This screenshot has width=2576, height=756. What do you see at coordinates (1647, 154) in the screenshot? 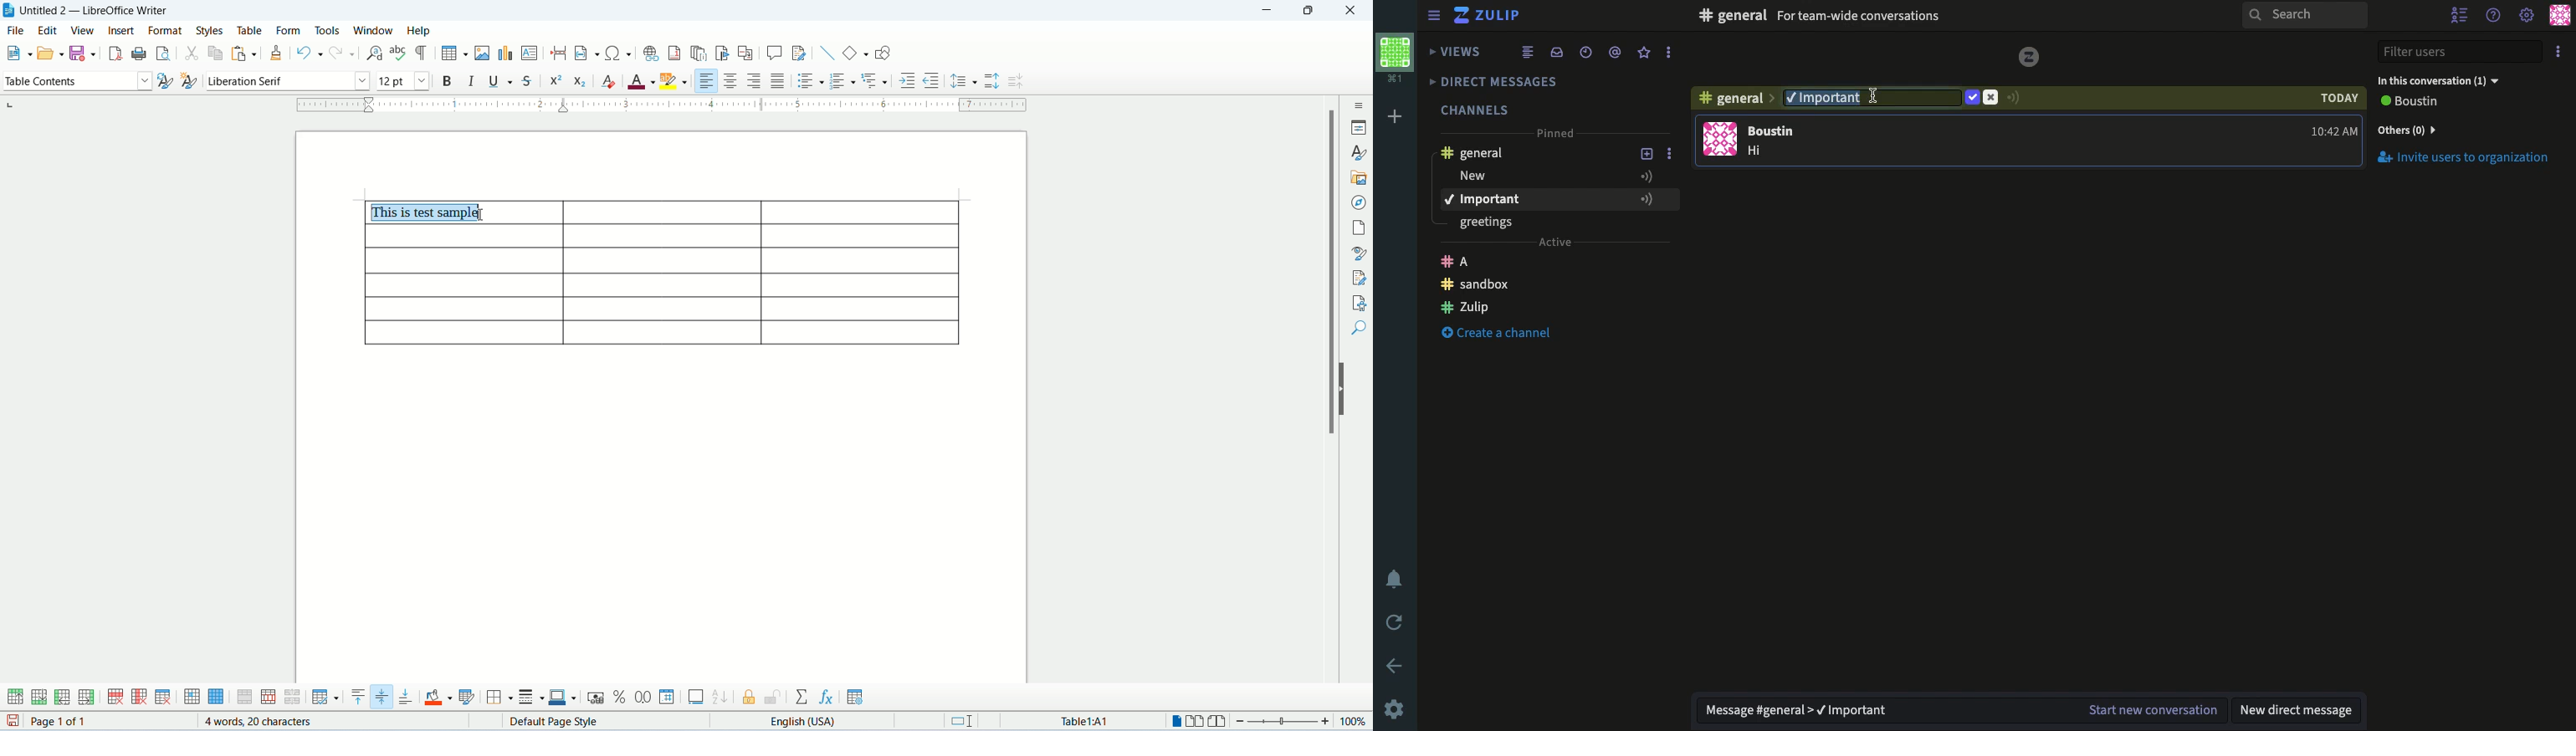
I see `Add` at bounding box center [1647, 154].